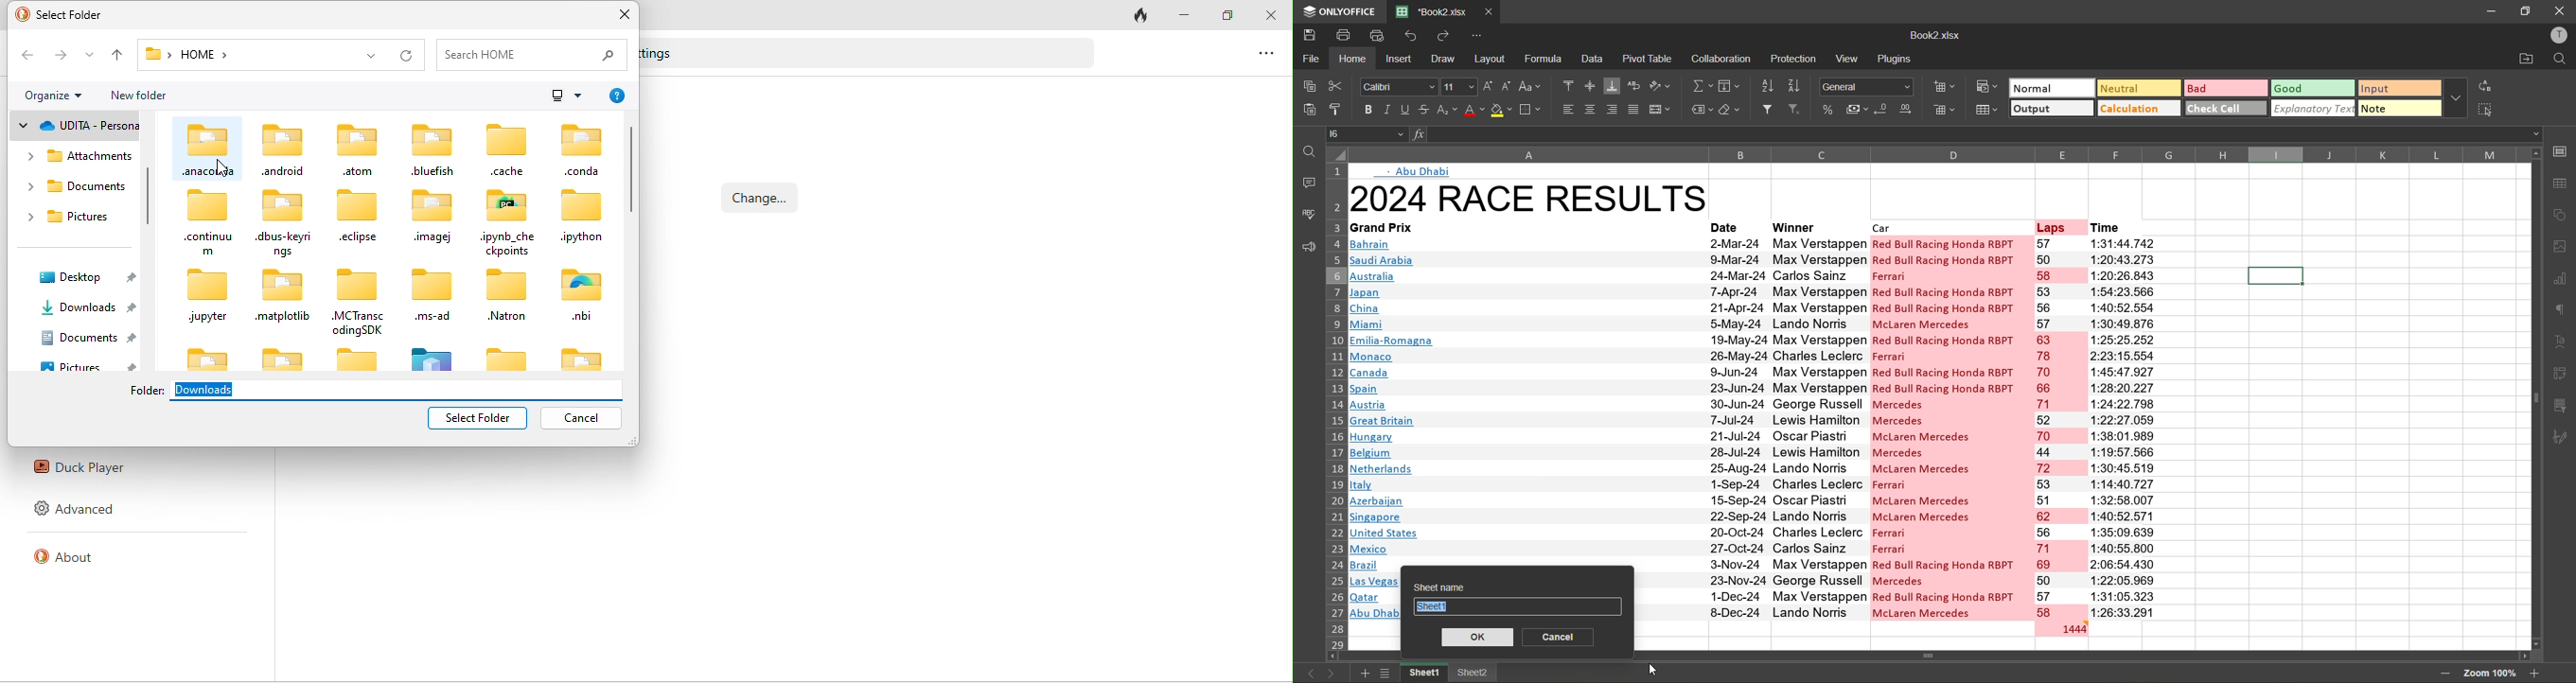  I want to click on accounting, so click(1856, 109).